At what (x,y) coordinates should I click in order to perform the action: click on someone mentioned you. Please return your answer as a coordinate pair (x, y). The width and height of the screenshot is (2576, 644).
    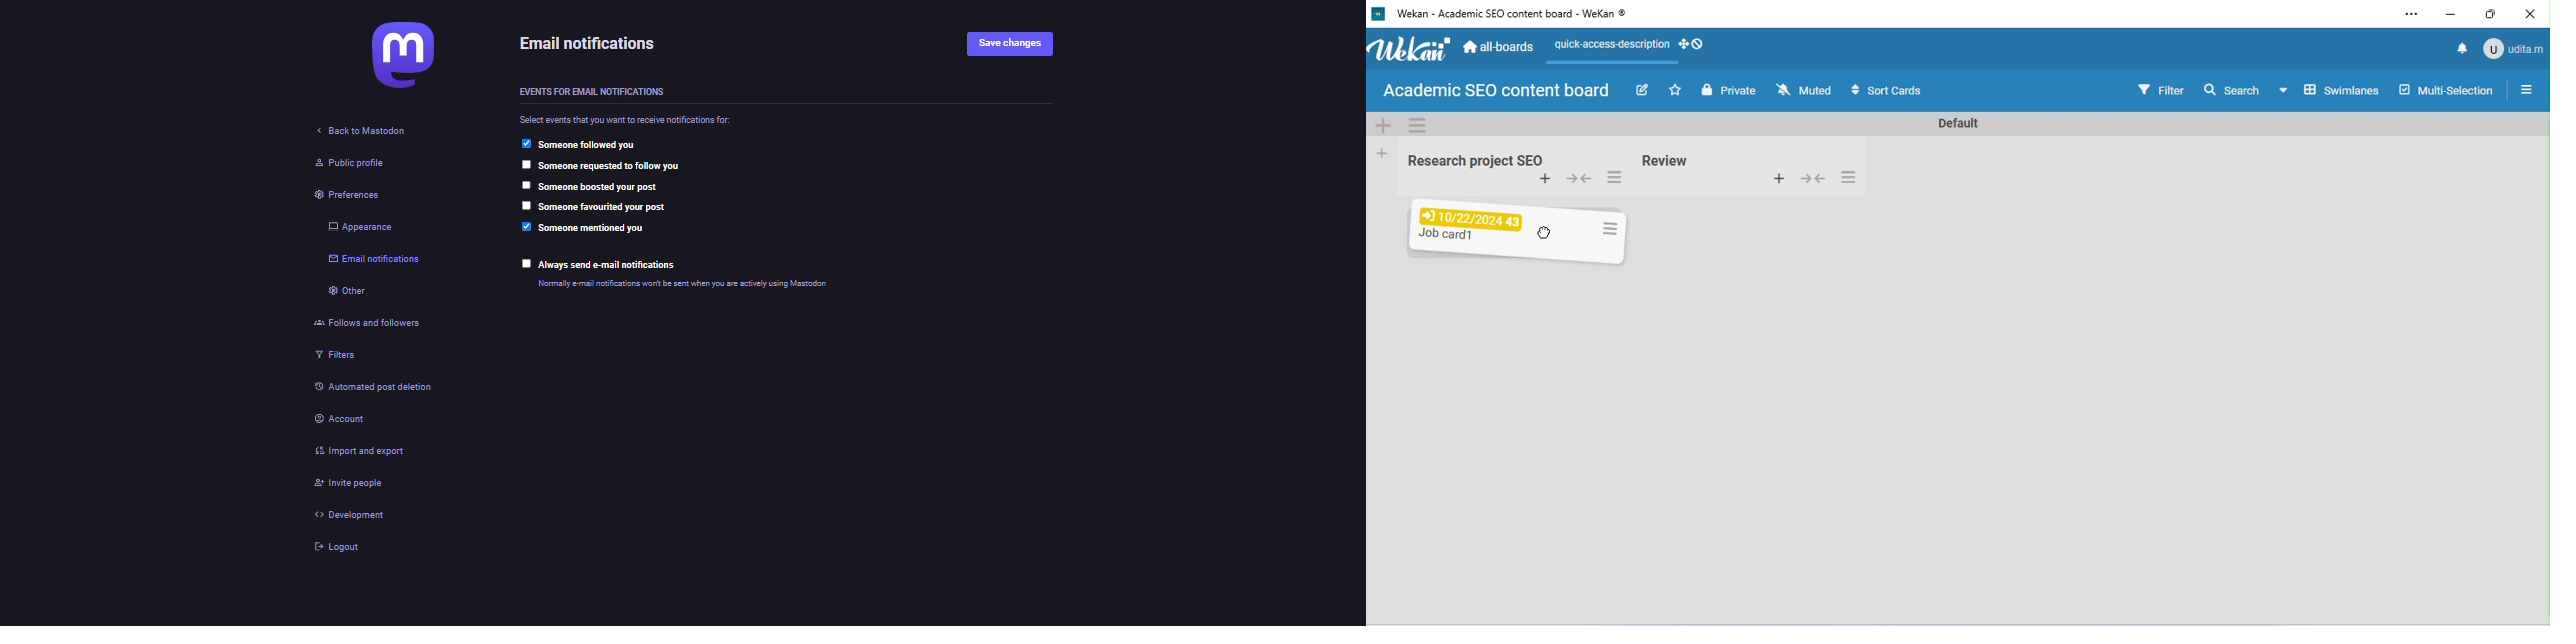
    Looking at the image, I should click on (597, 229).